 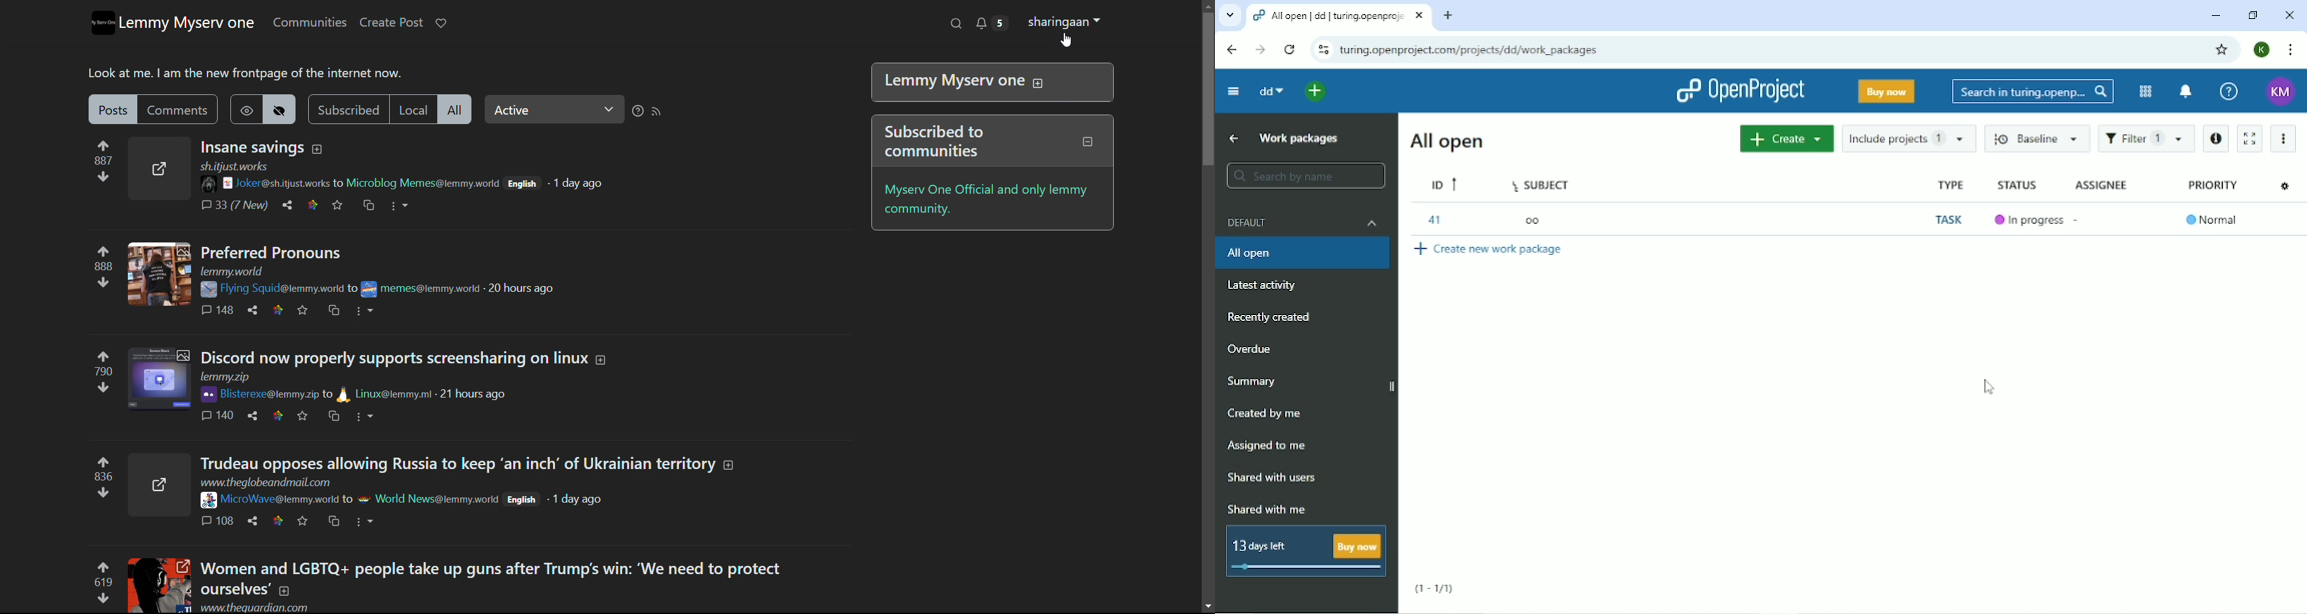 I want to click on search, so click(x=955, y=23).